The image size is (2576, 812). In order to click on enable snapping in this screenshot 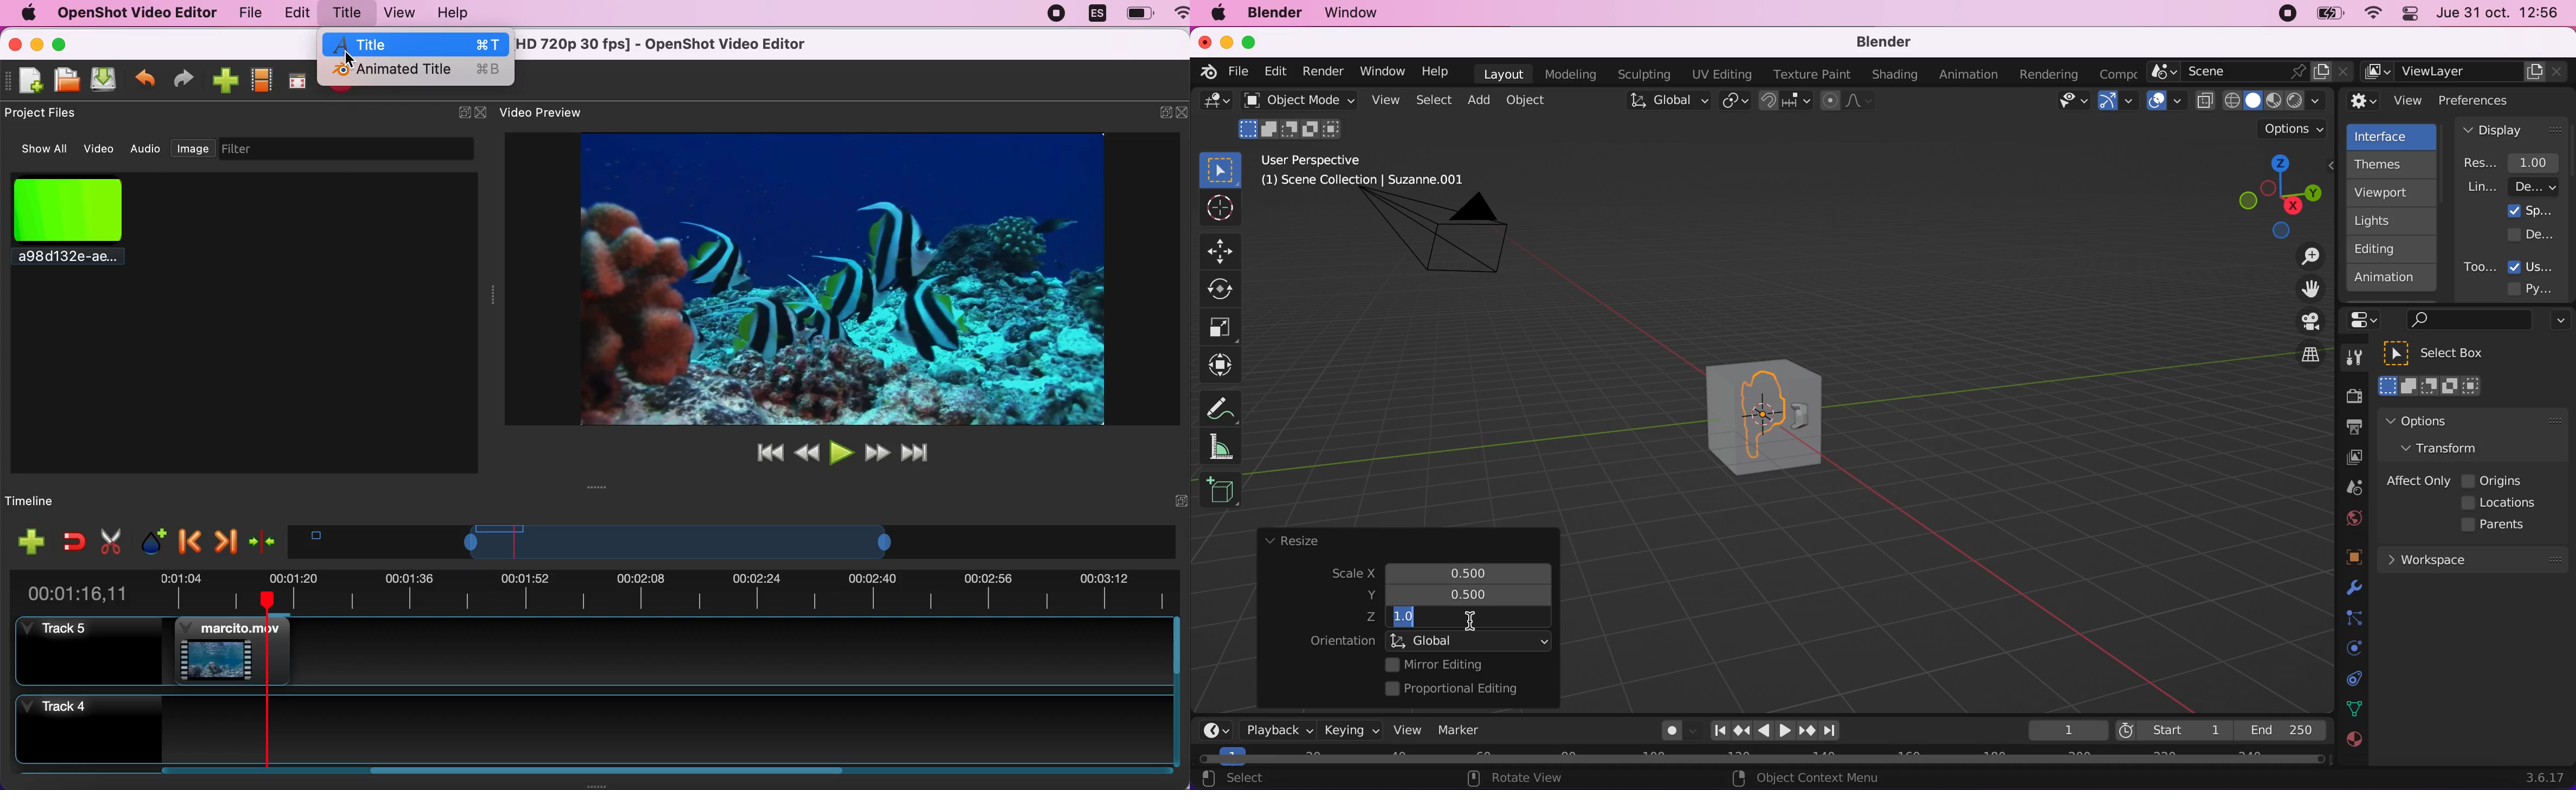, I will do `click(70, 541)`.